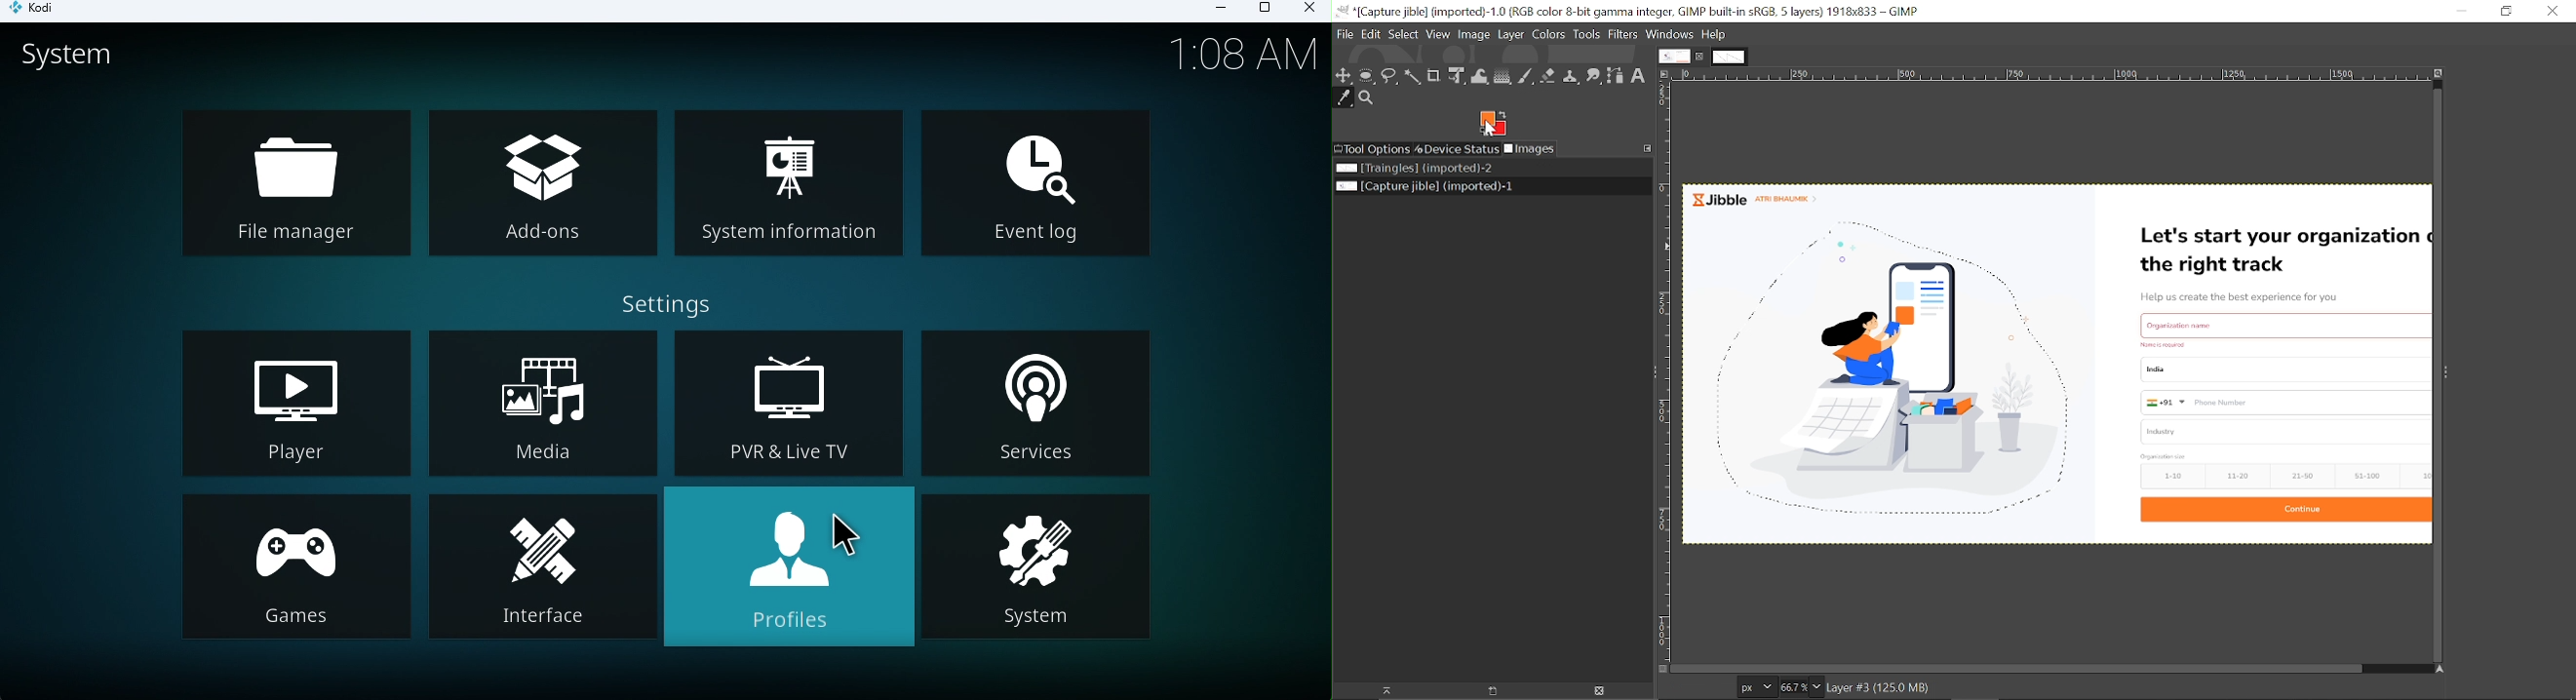  What do you see at coordinates (1586, 34) in the screenshot?
I see `Tools` at bounding box center [1586, 34].